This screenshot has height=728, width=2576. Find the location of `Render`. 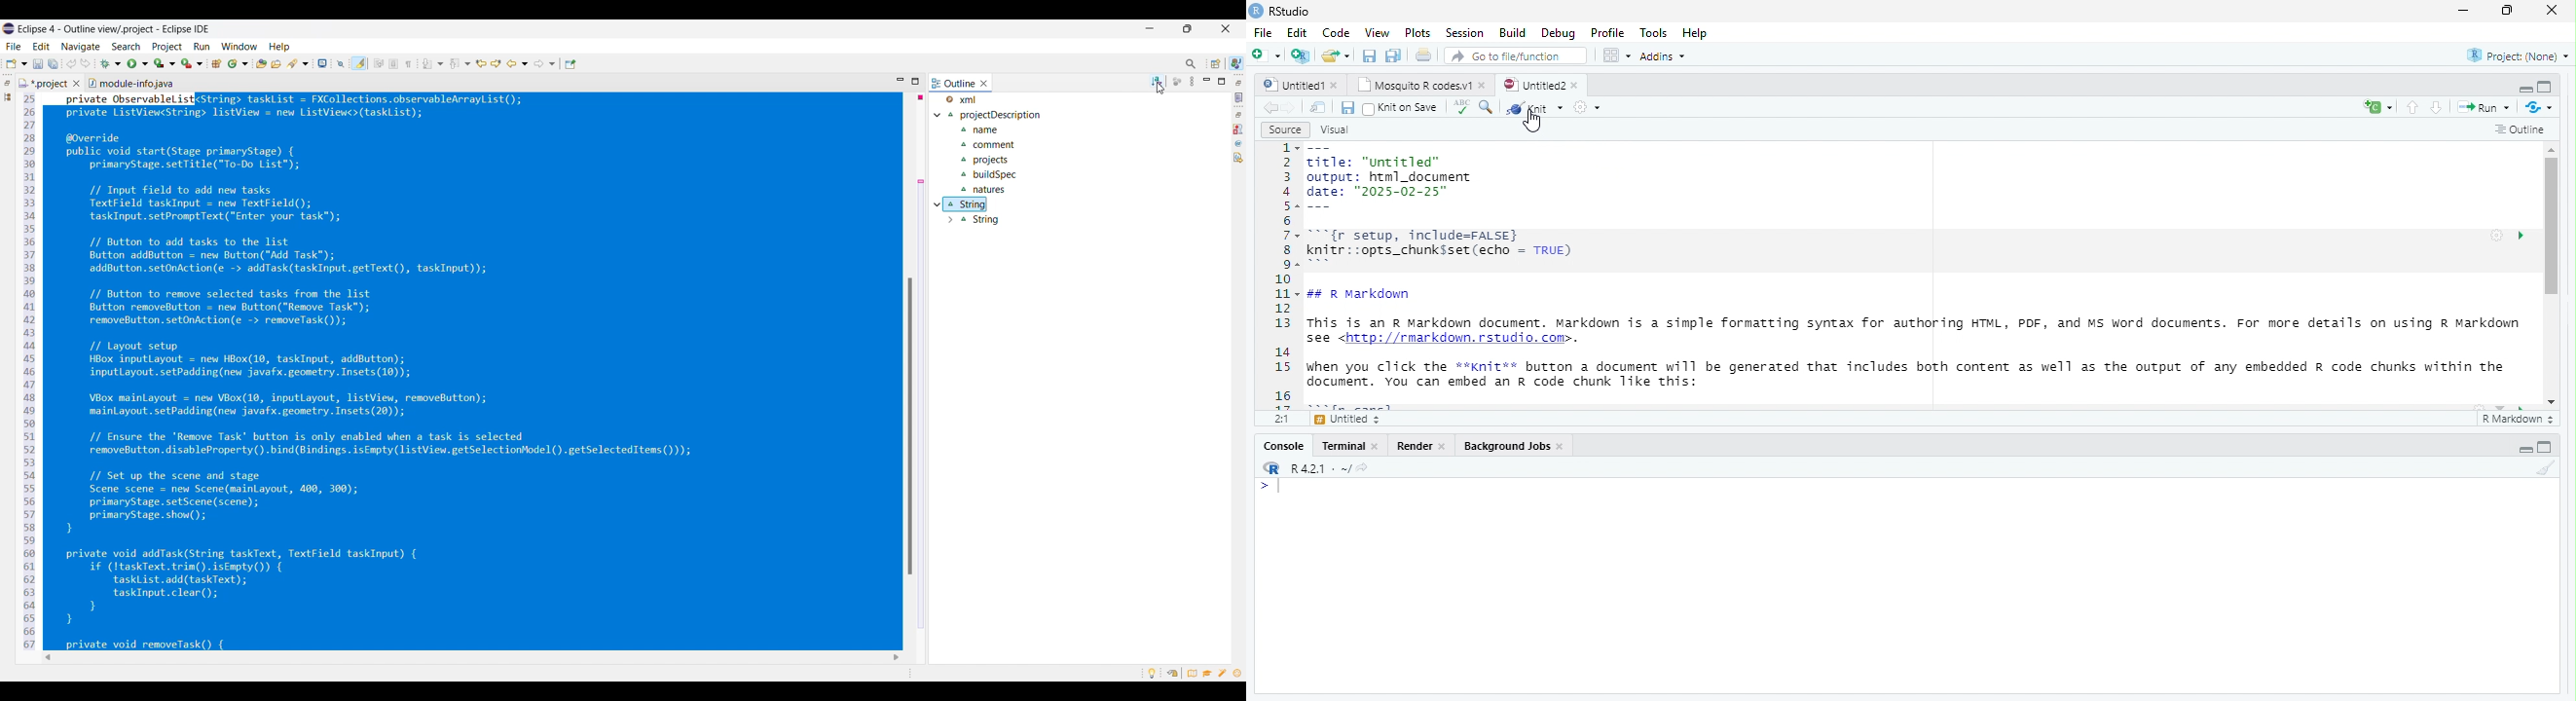

Render is located at coordinates (1416, 446).